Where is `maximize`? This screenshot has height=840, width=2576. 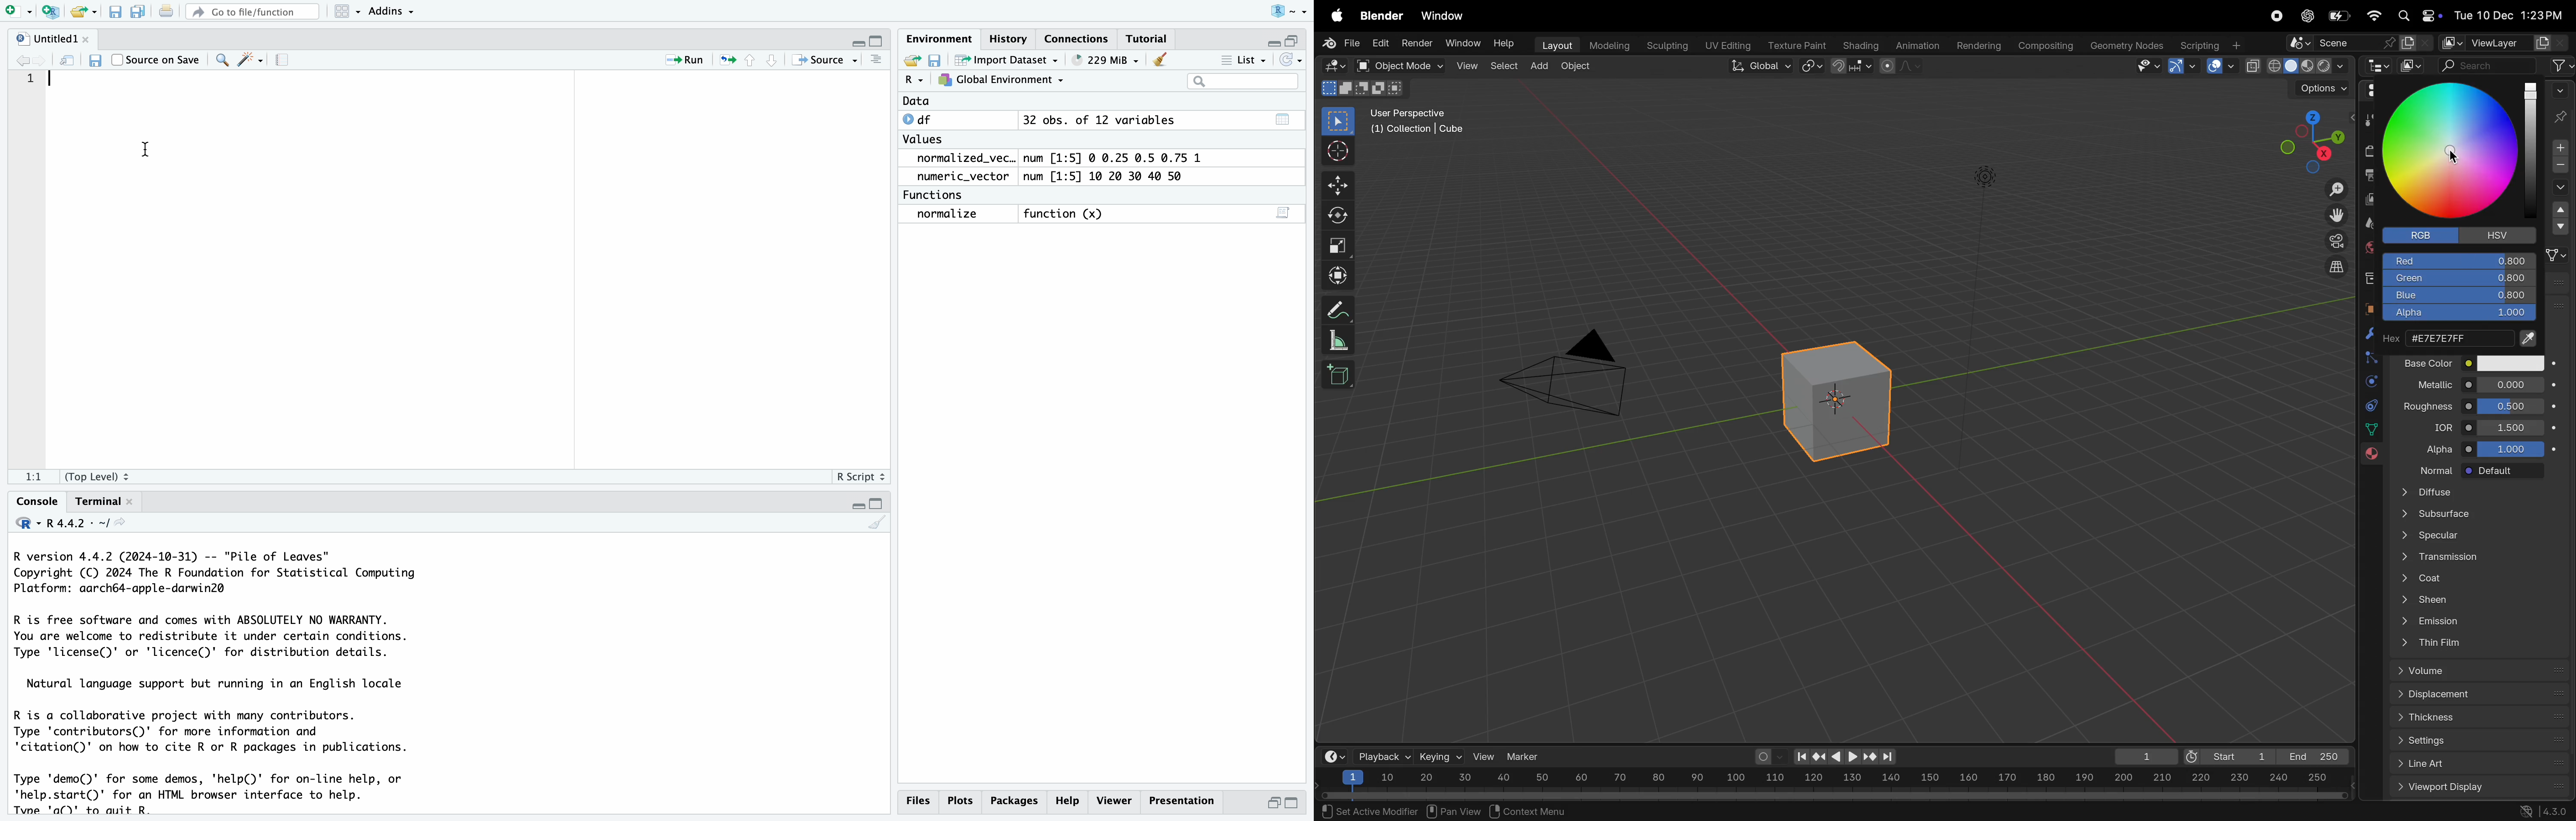
maximize is located at coordinates (1293, 803).